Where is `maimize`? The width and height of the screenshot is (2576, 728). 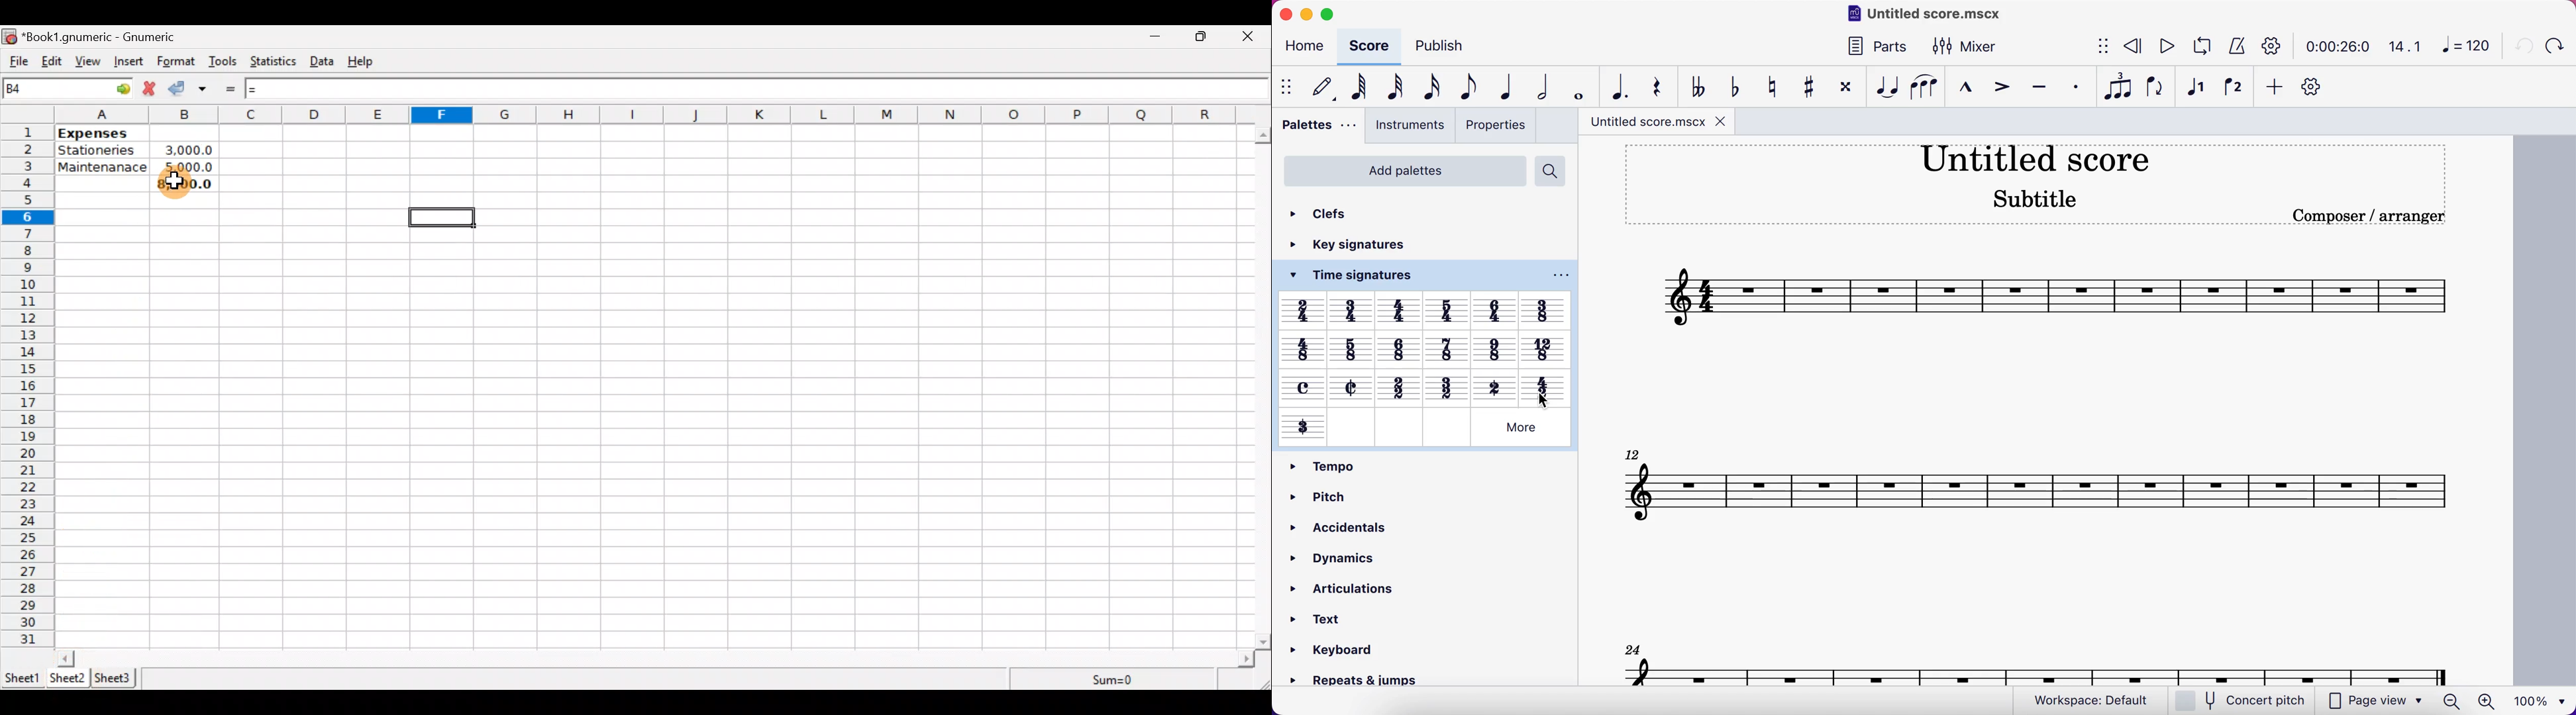
maimize is located at coordinates (1334, 15).